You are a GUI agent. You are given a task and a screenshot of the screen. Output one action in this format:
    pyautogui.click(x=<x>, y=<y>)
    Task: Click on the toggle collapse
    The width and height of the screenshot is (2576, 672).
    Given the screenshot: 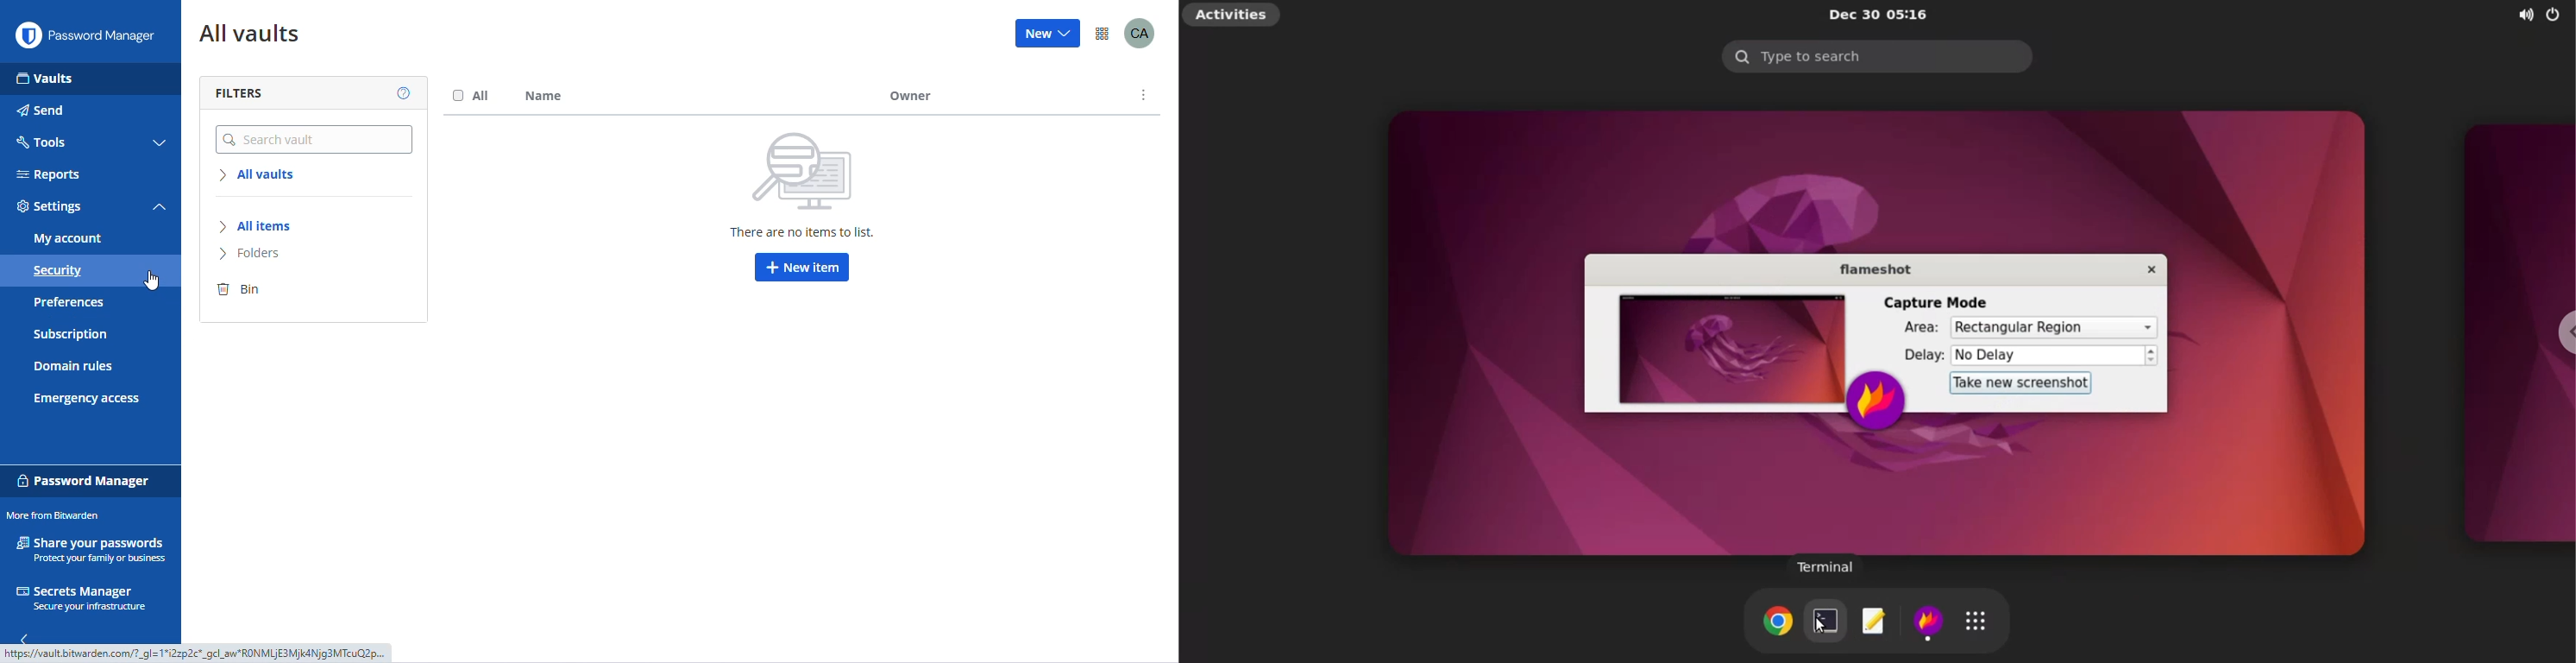 What is the action you would take?
    pyautogui.click(x=161, y=143)
    